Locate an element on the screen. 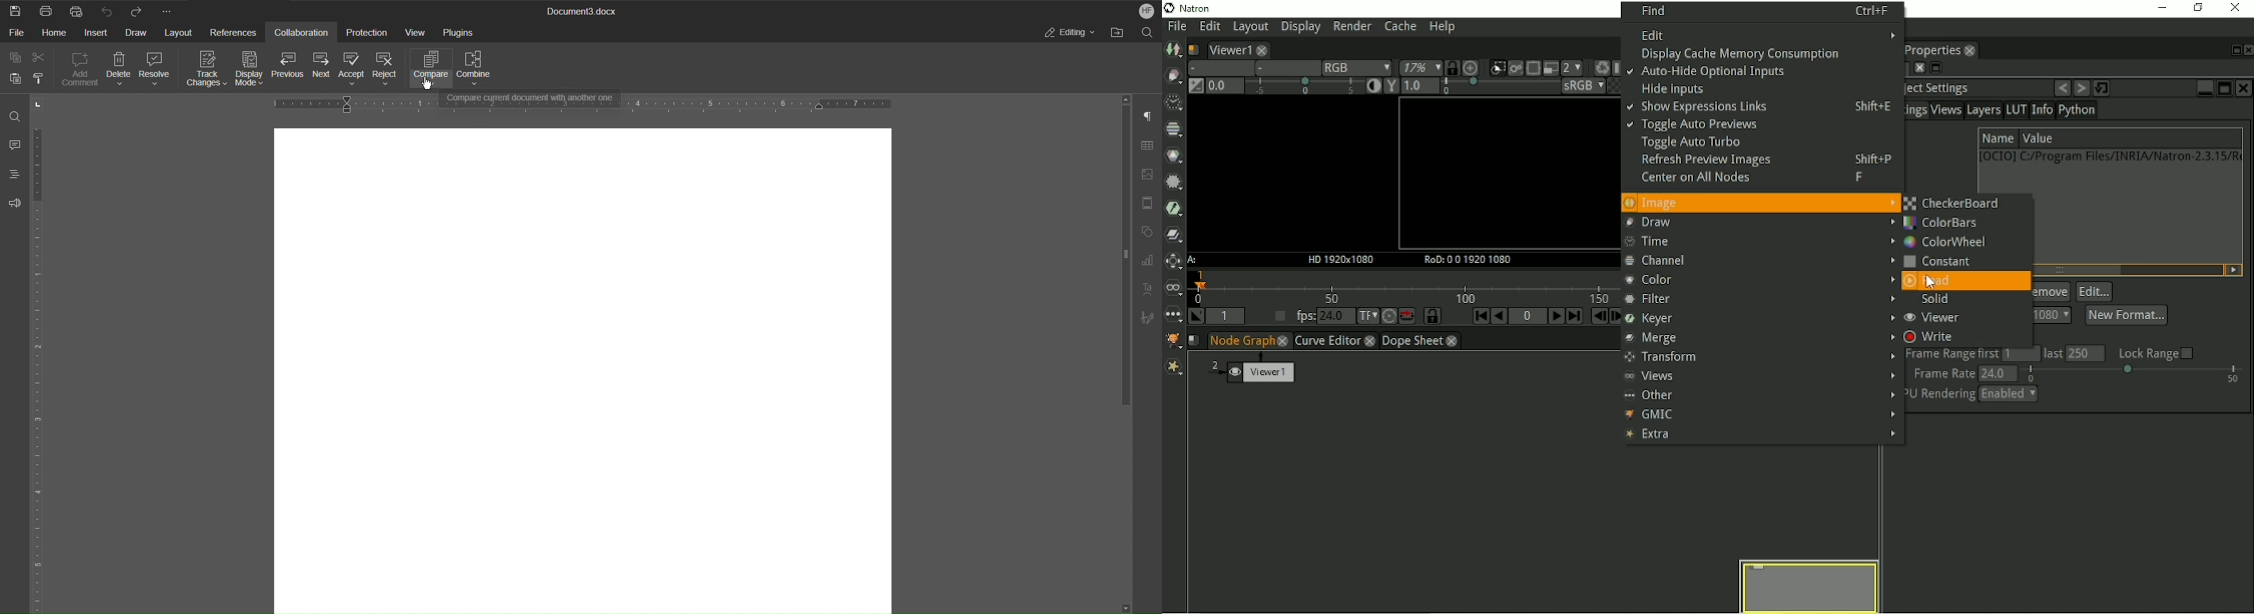 The height and width of the screenshot is (616, 2268). Layout is located at coordinates (178, 33).